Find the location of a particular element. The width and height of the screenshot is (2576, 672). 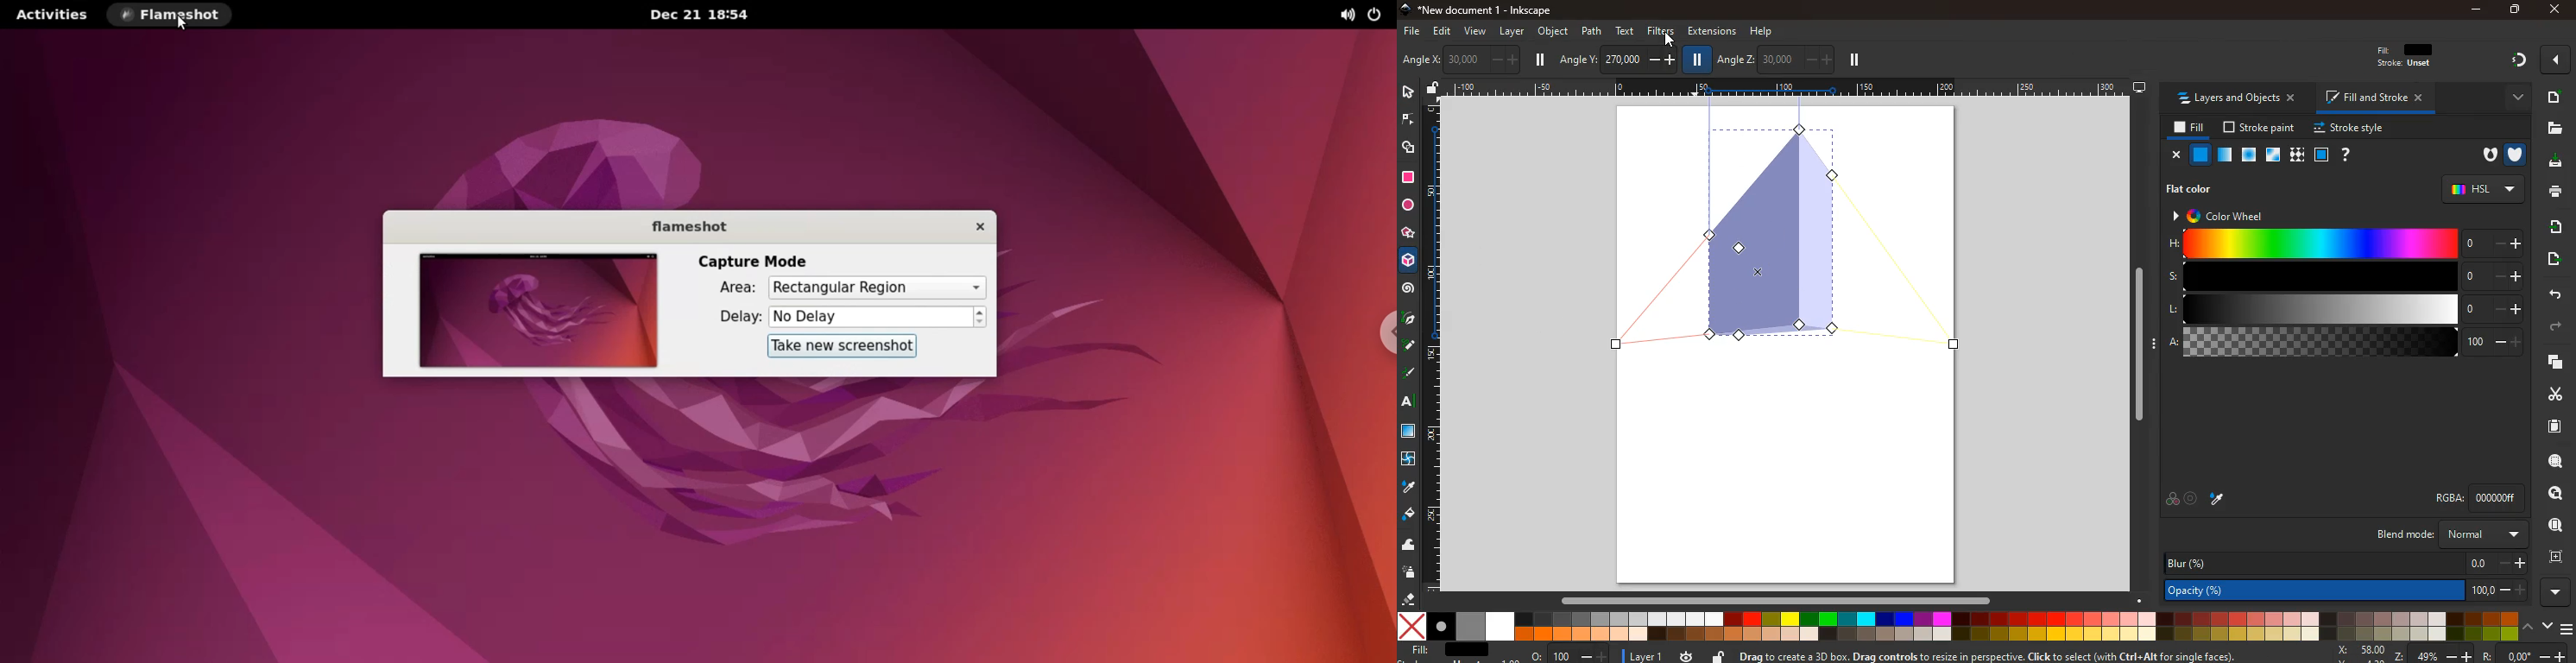

more is located at coordinates (2555, 60).